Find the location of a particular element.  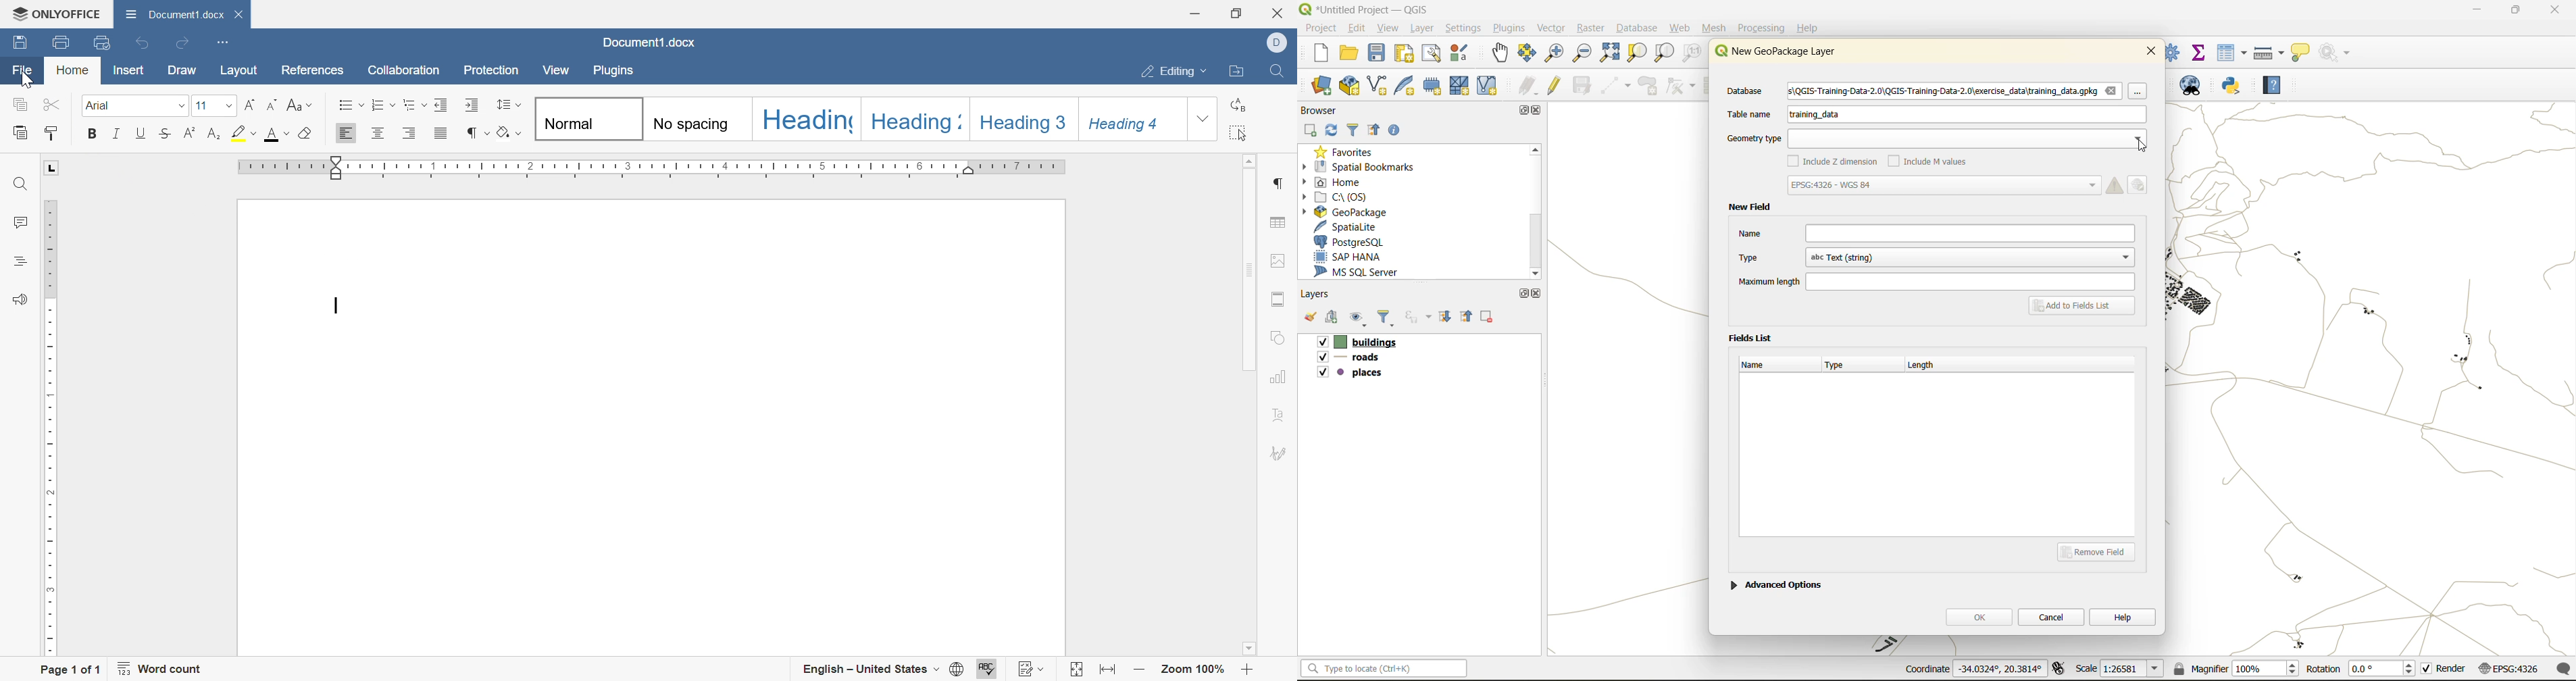

print is located at coordinates (59, 41).